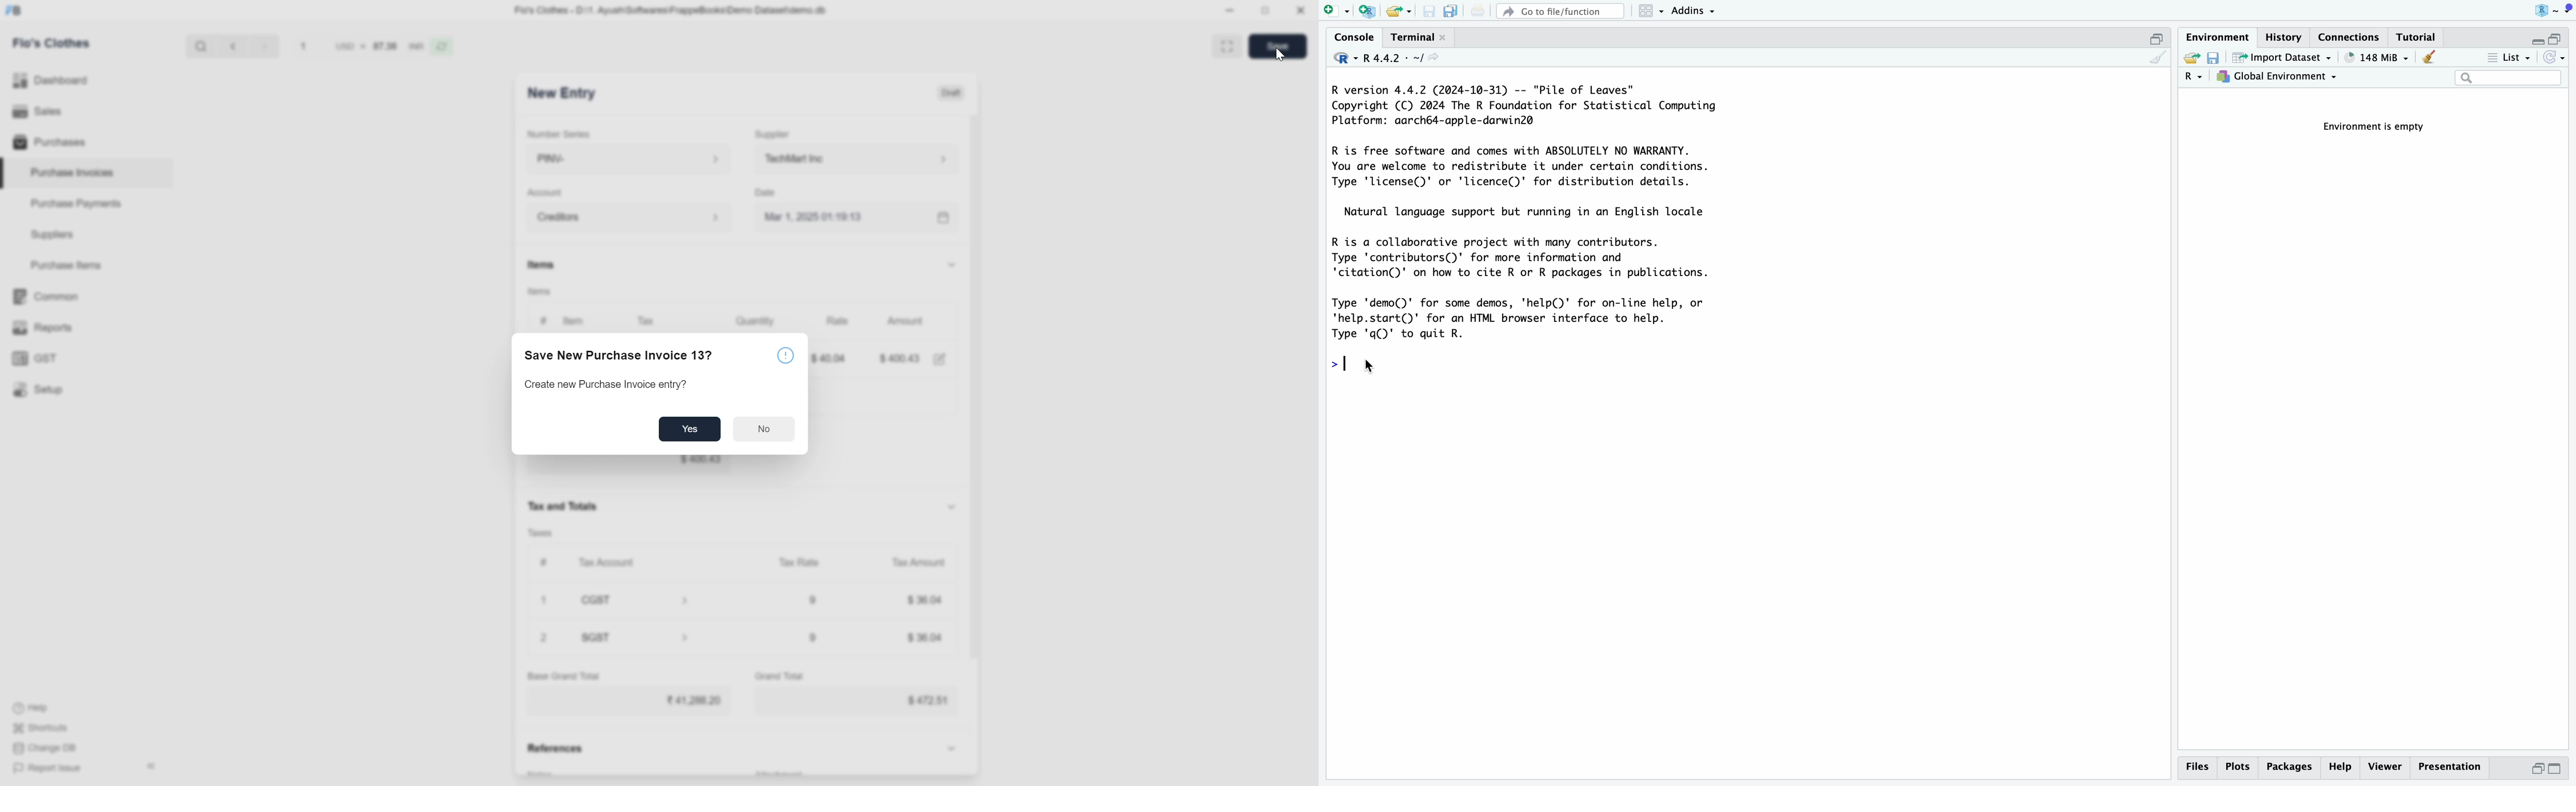  Describe the element at coordinates (2533, 10) in the screenshot. I see `R logo` at that location.